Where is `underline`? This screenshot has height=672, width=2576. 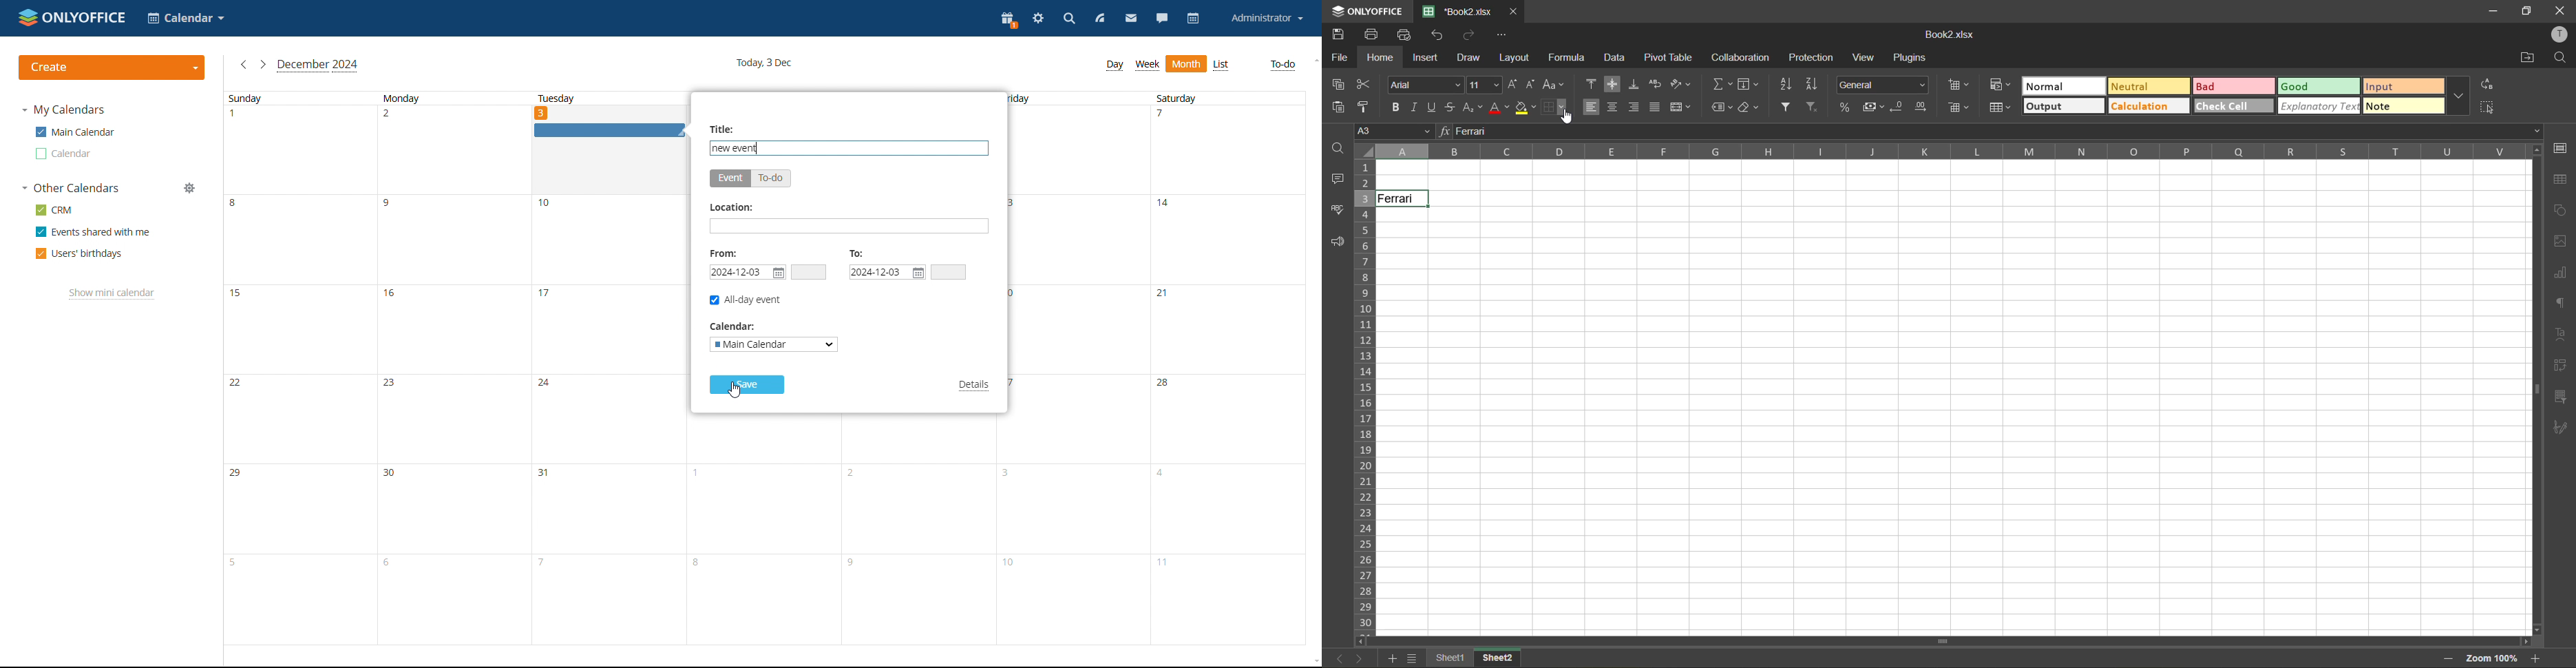
underline is located at coordinates (1433, 109).